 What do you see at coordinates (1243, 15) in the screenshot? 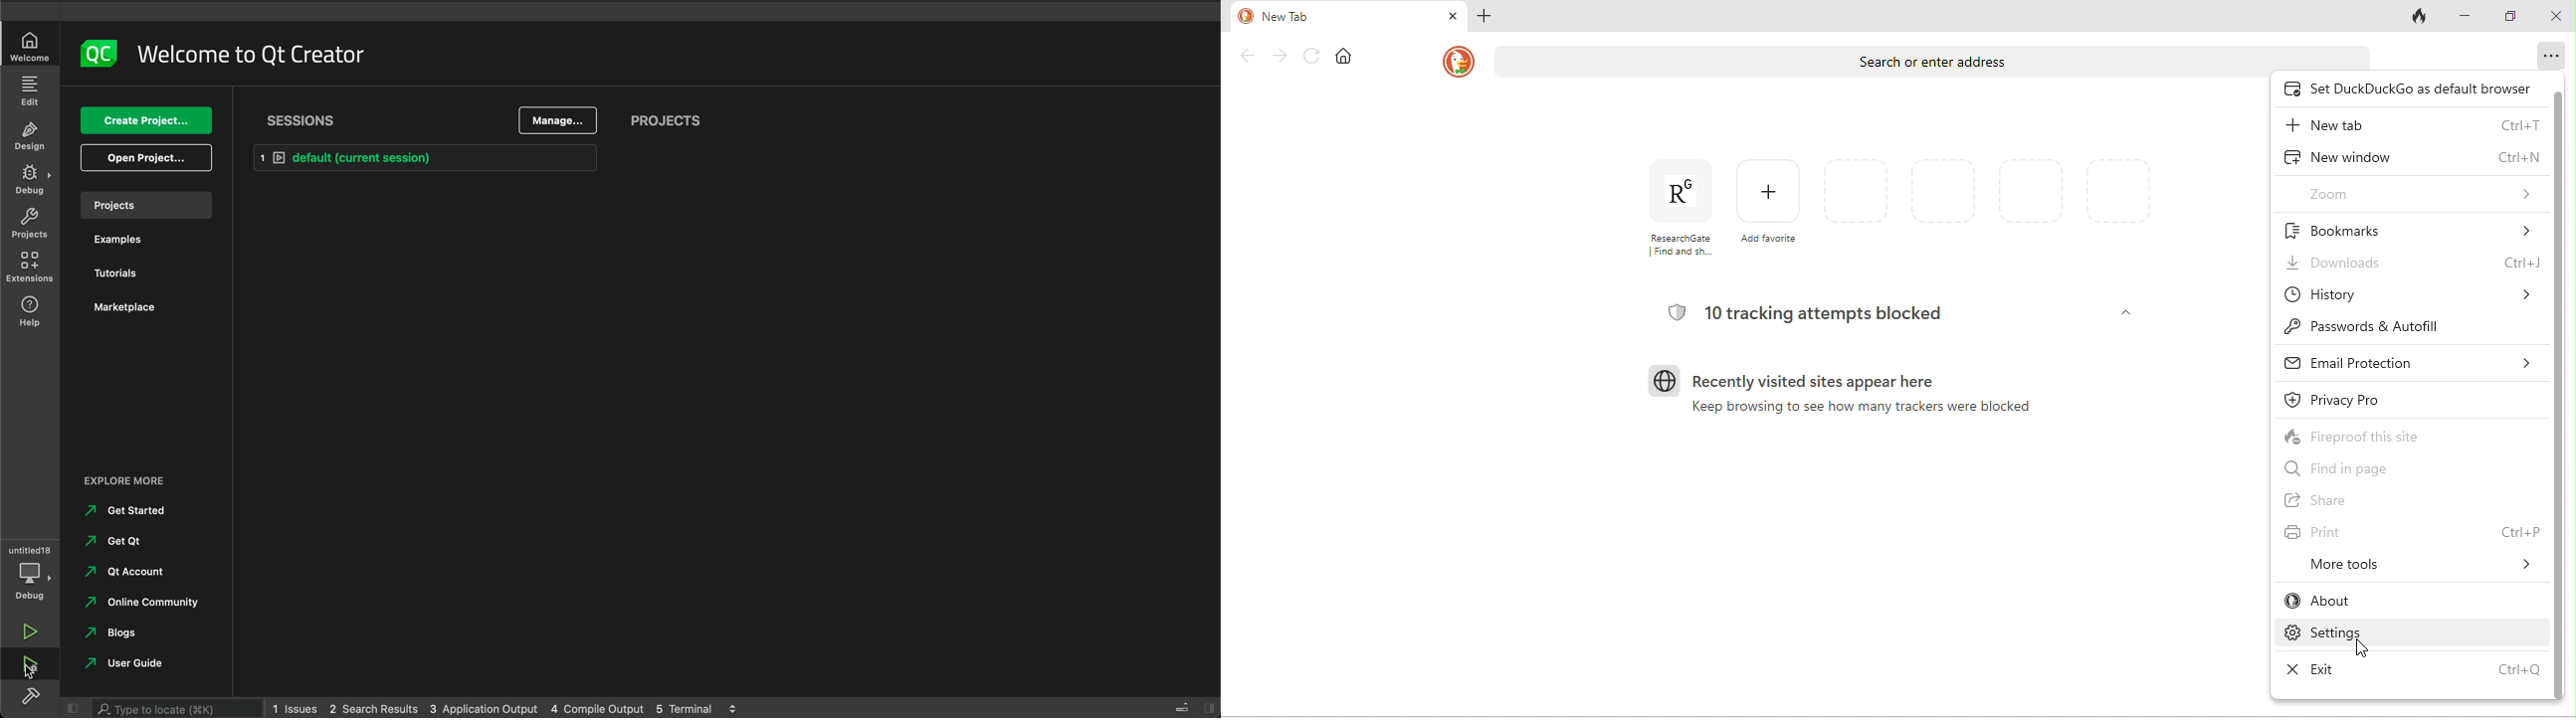
I see `duck duck go logo` at bounding box center [1243, 15].